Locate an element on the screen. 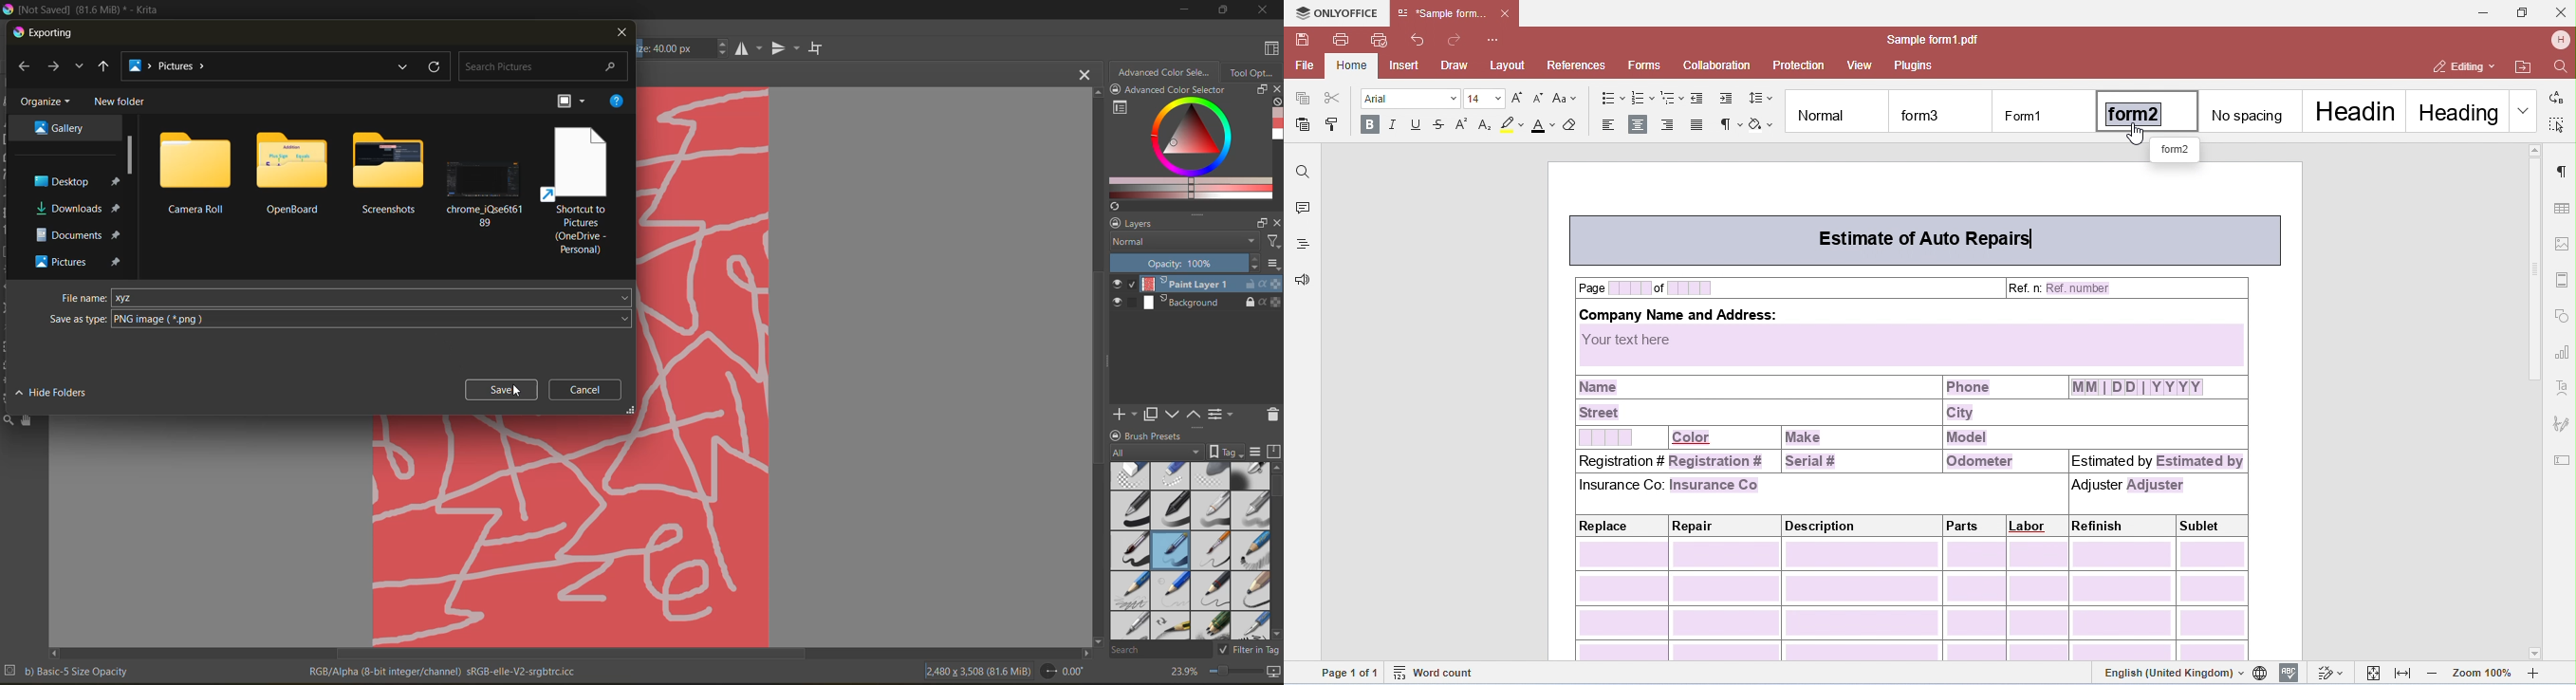  Cursor on file name is located at coordinates (373, 298).